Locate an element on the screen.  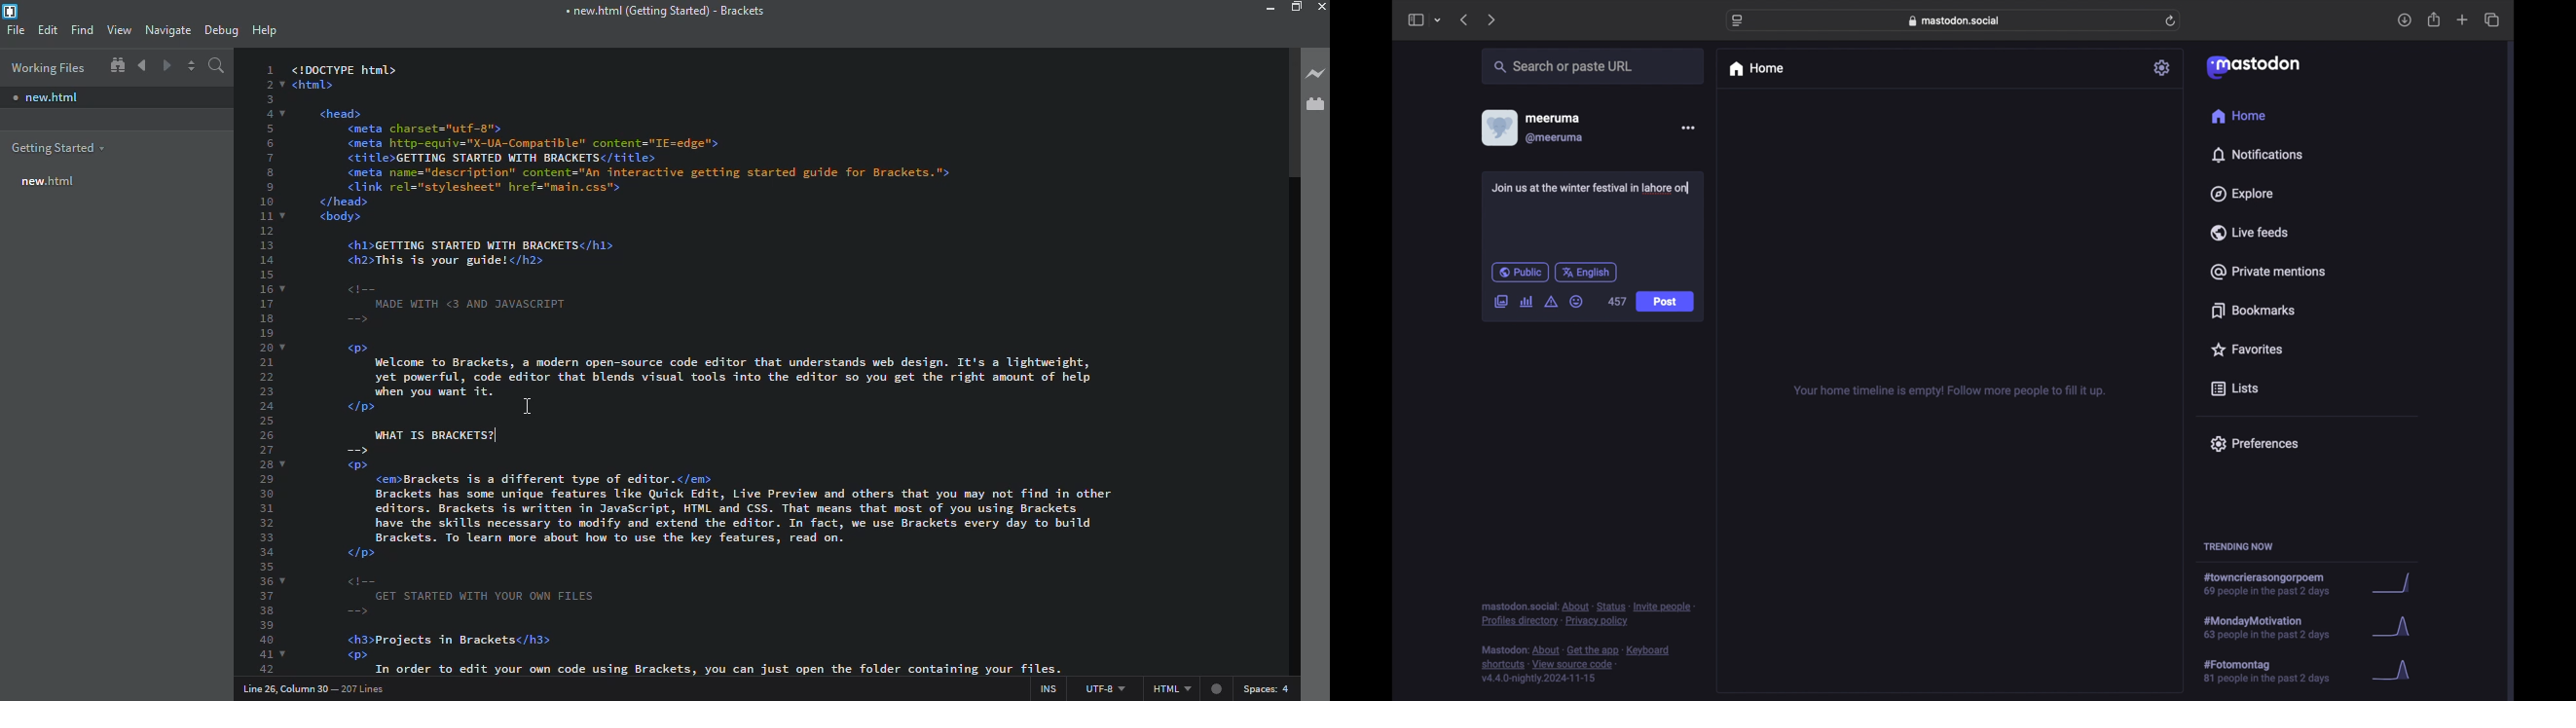
html is located at coordinates (1187, 690).